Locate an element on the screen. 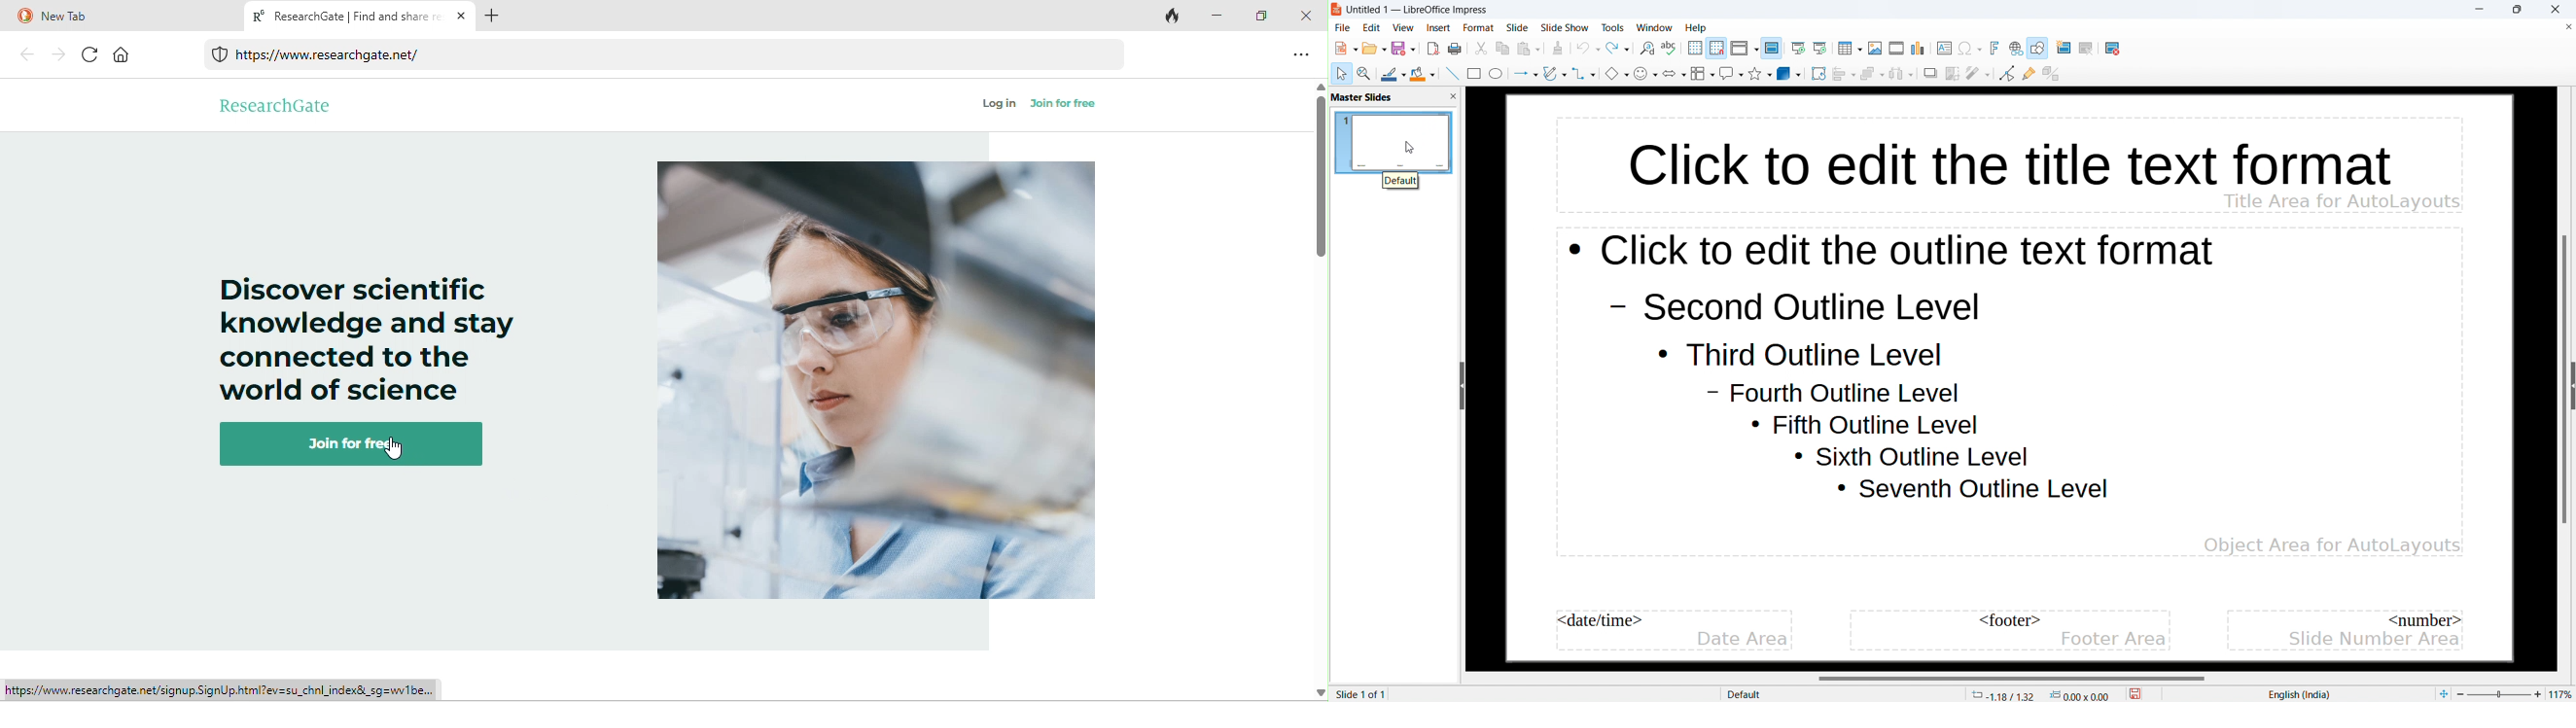  <date/time> is located at coordinates (1603, 621).